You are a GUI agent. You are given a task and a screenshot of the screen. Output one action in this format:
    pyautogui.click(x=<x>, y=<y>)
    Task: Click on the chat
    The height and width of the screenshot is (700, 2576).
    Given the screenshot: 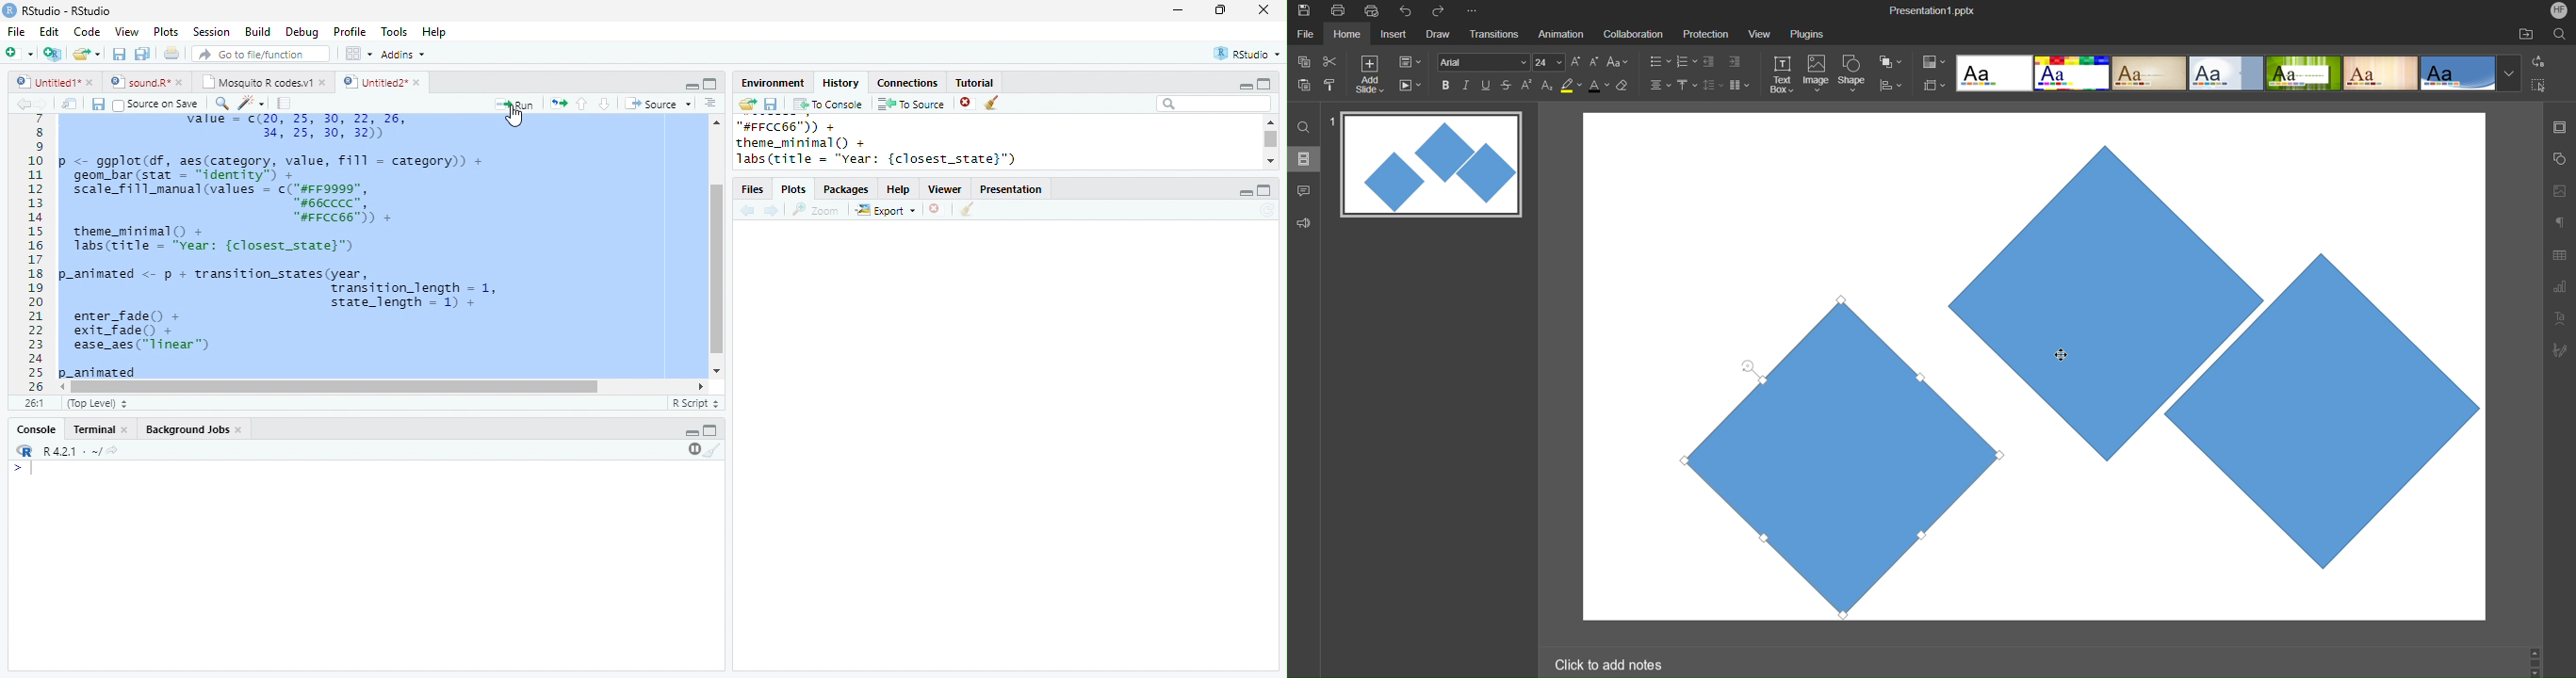 What is the action you would take?
    pyautogui.click(x=1305, y=189)
    